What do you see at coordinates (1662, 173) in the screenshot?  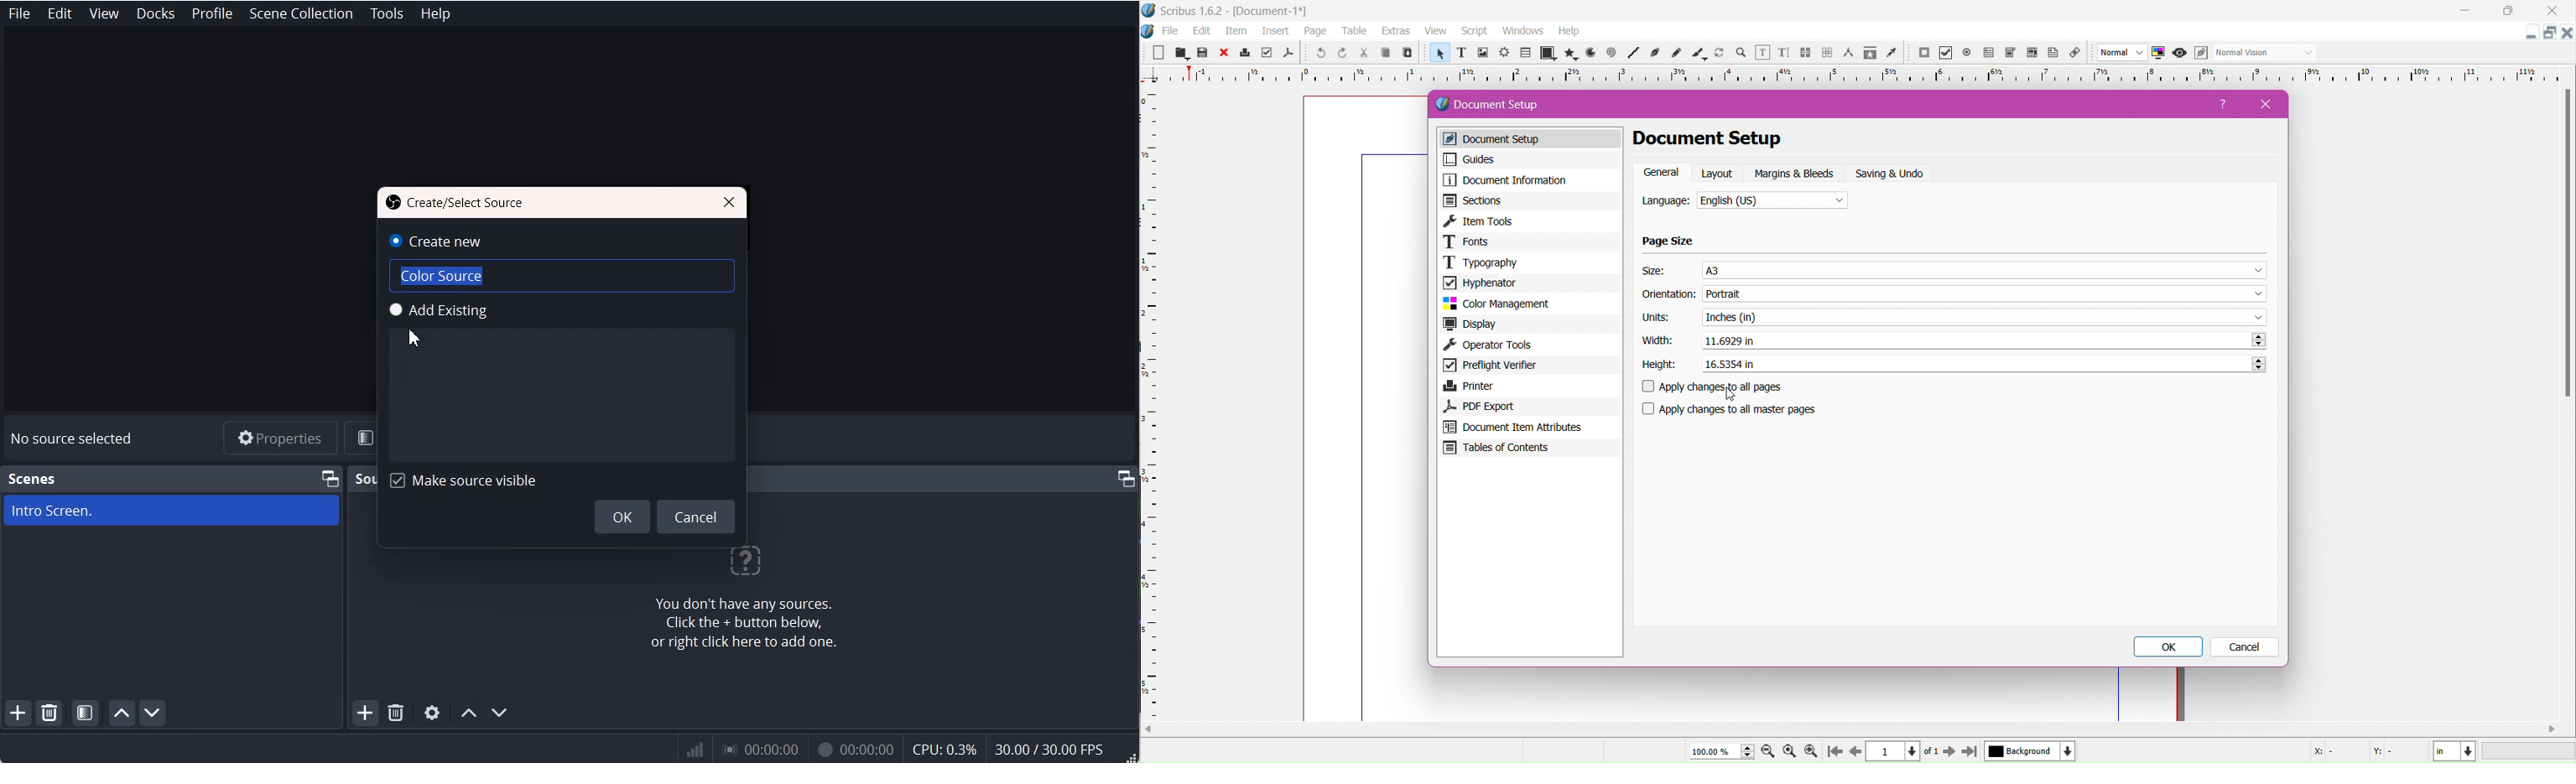 I see `General` at bounding box center [1662, 173].